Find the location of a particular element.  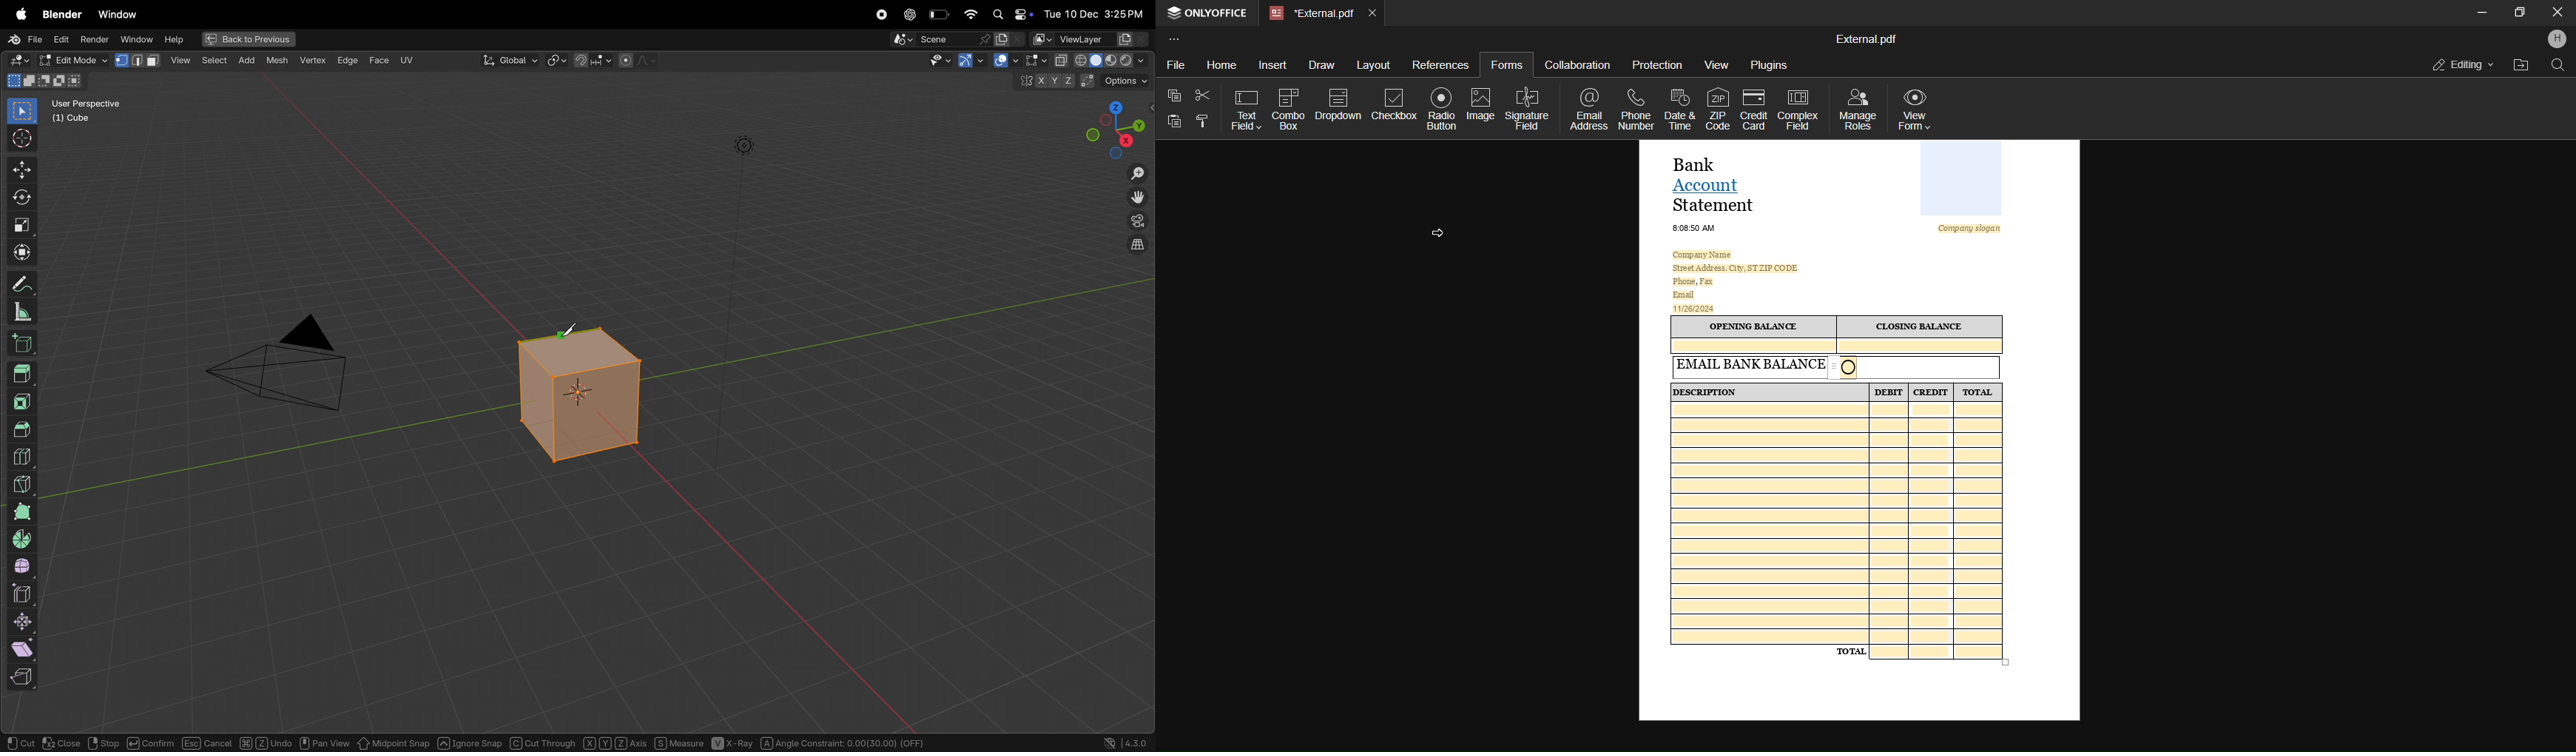

layout is located at coordinates (1375, 64).